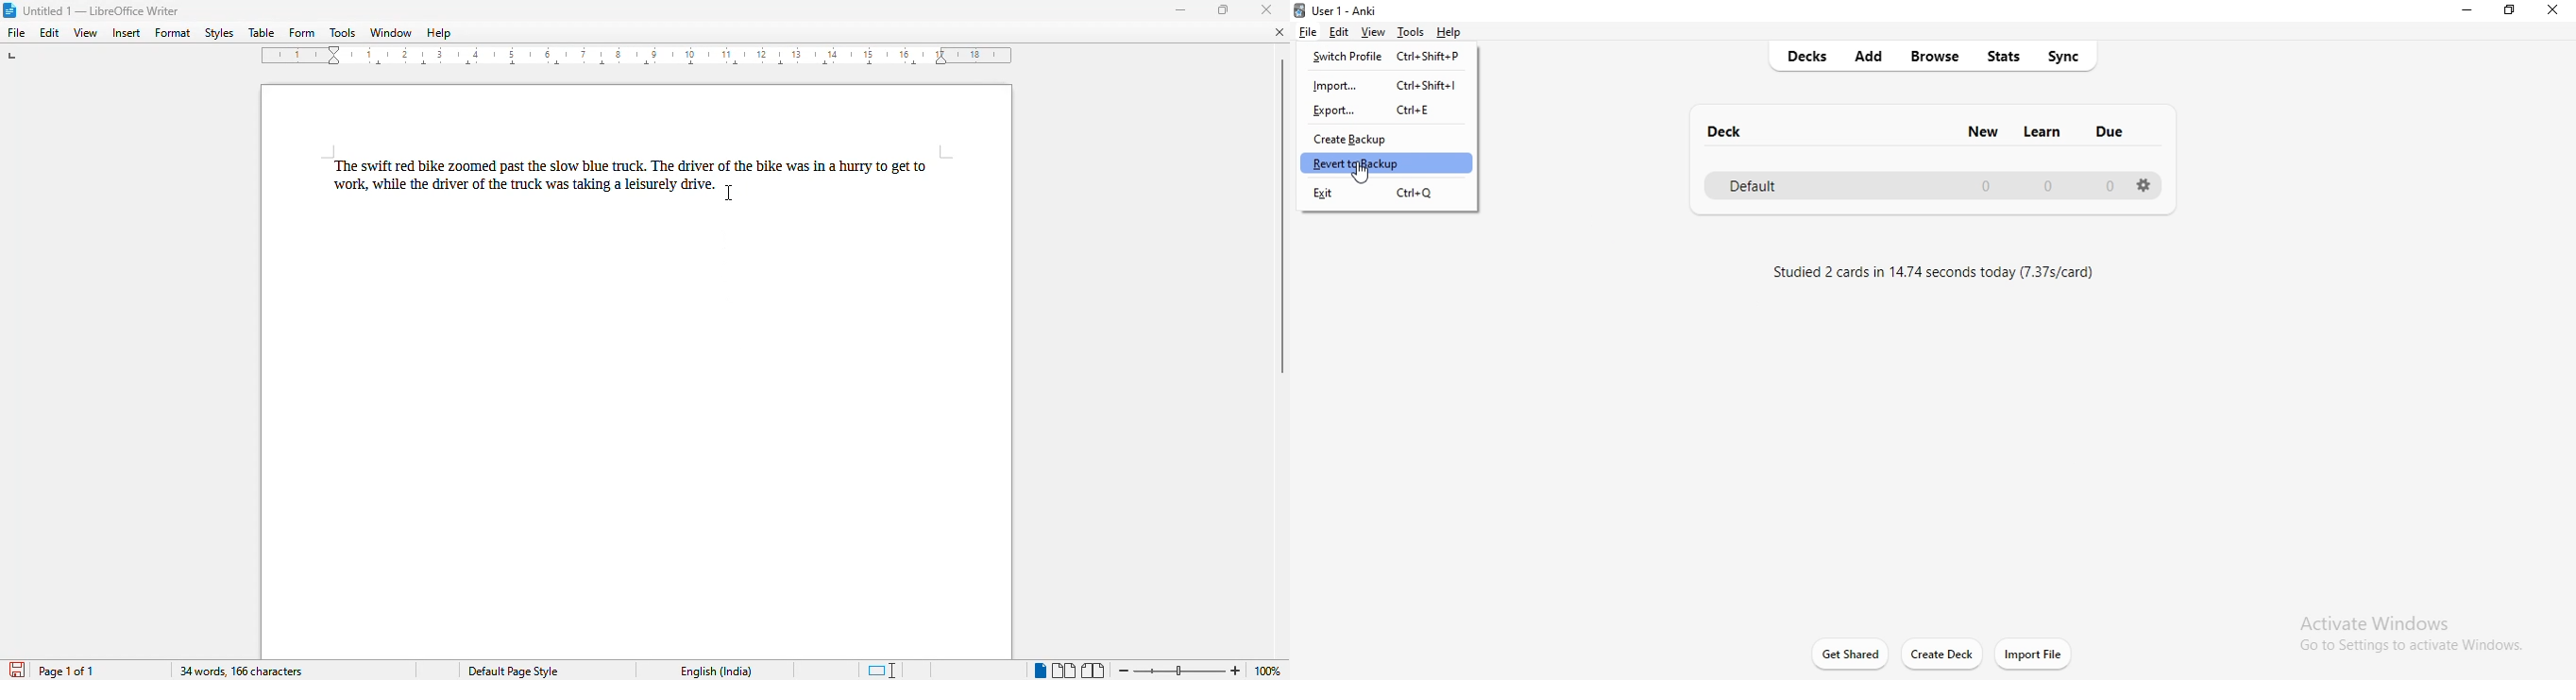 The width and height of the screenshot is (2576, 700). I want to click on minimize, so click(1181, 9).